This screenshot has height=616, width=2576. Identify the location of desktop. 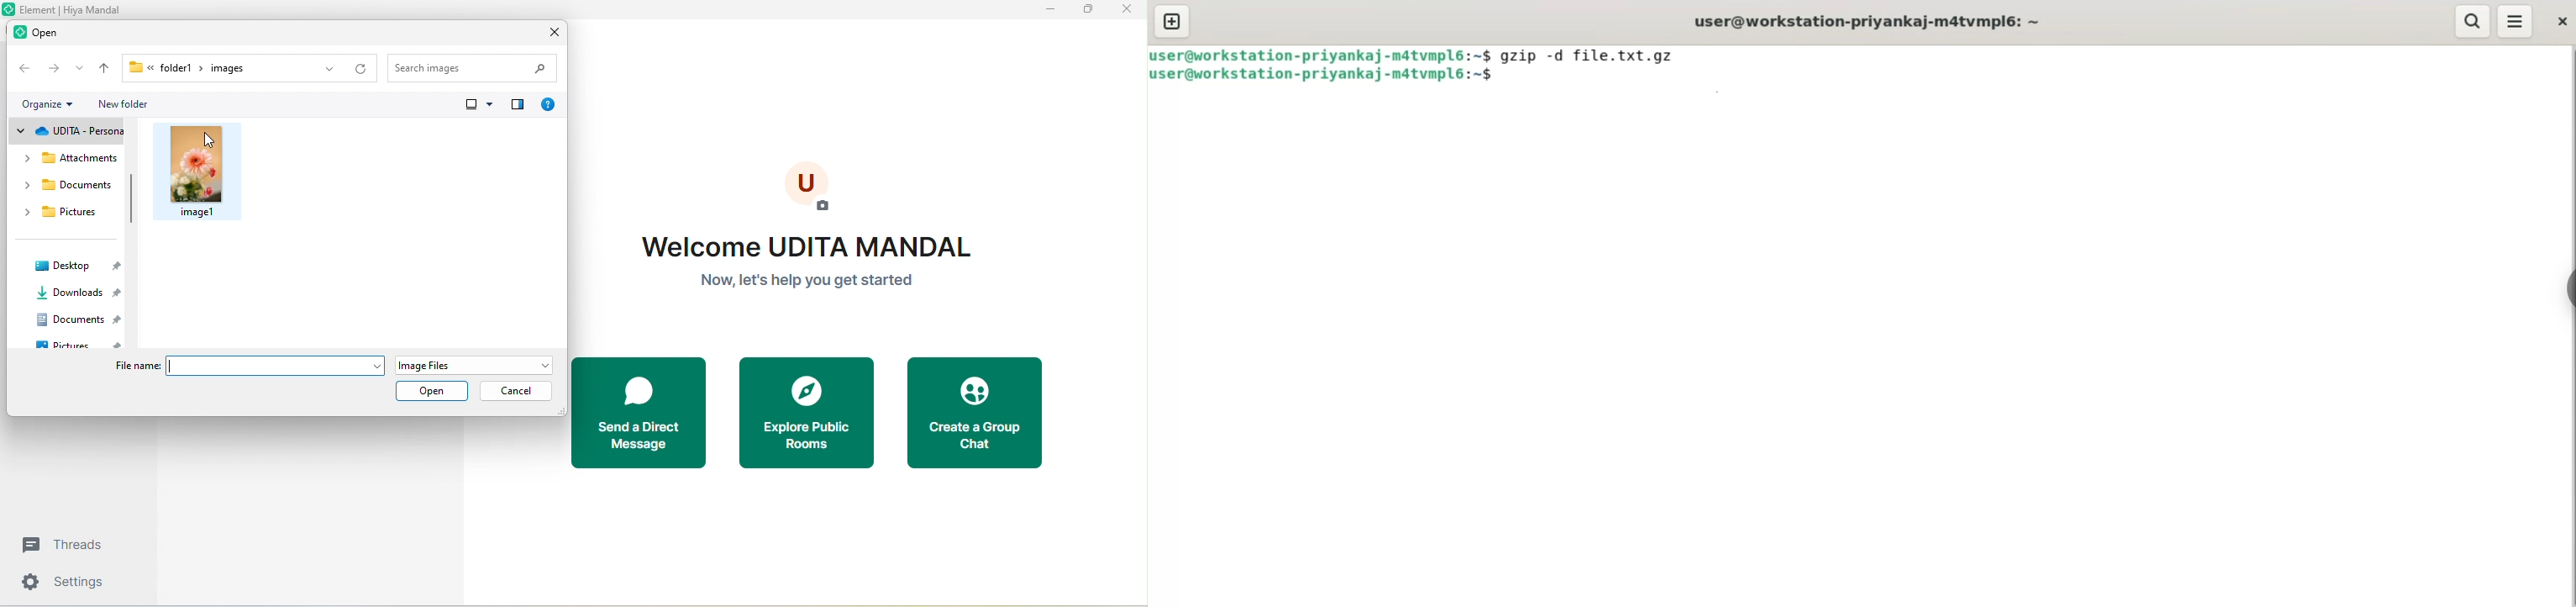
(76, 264).